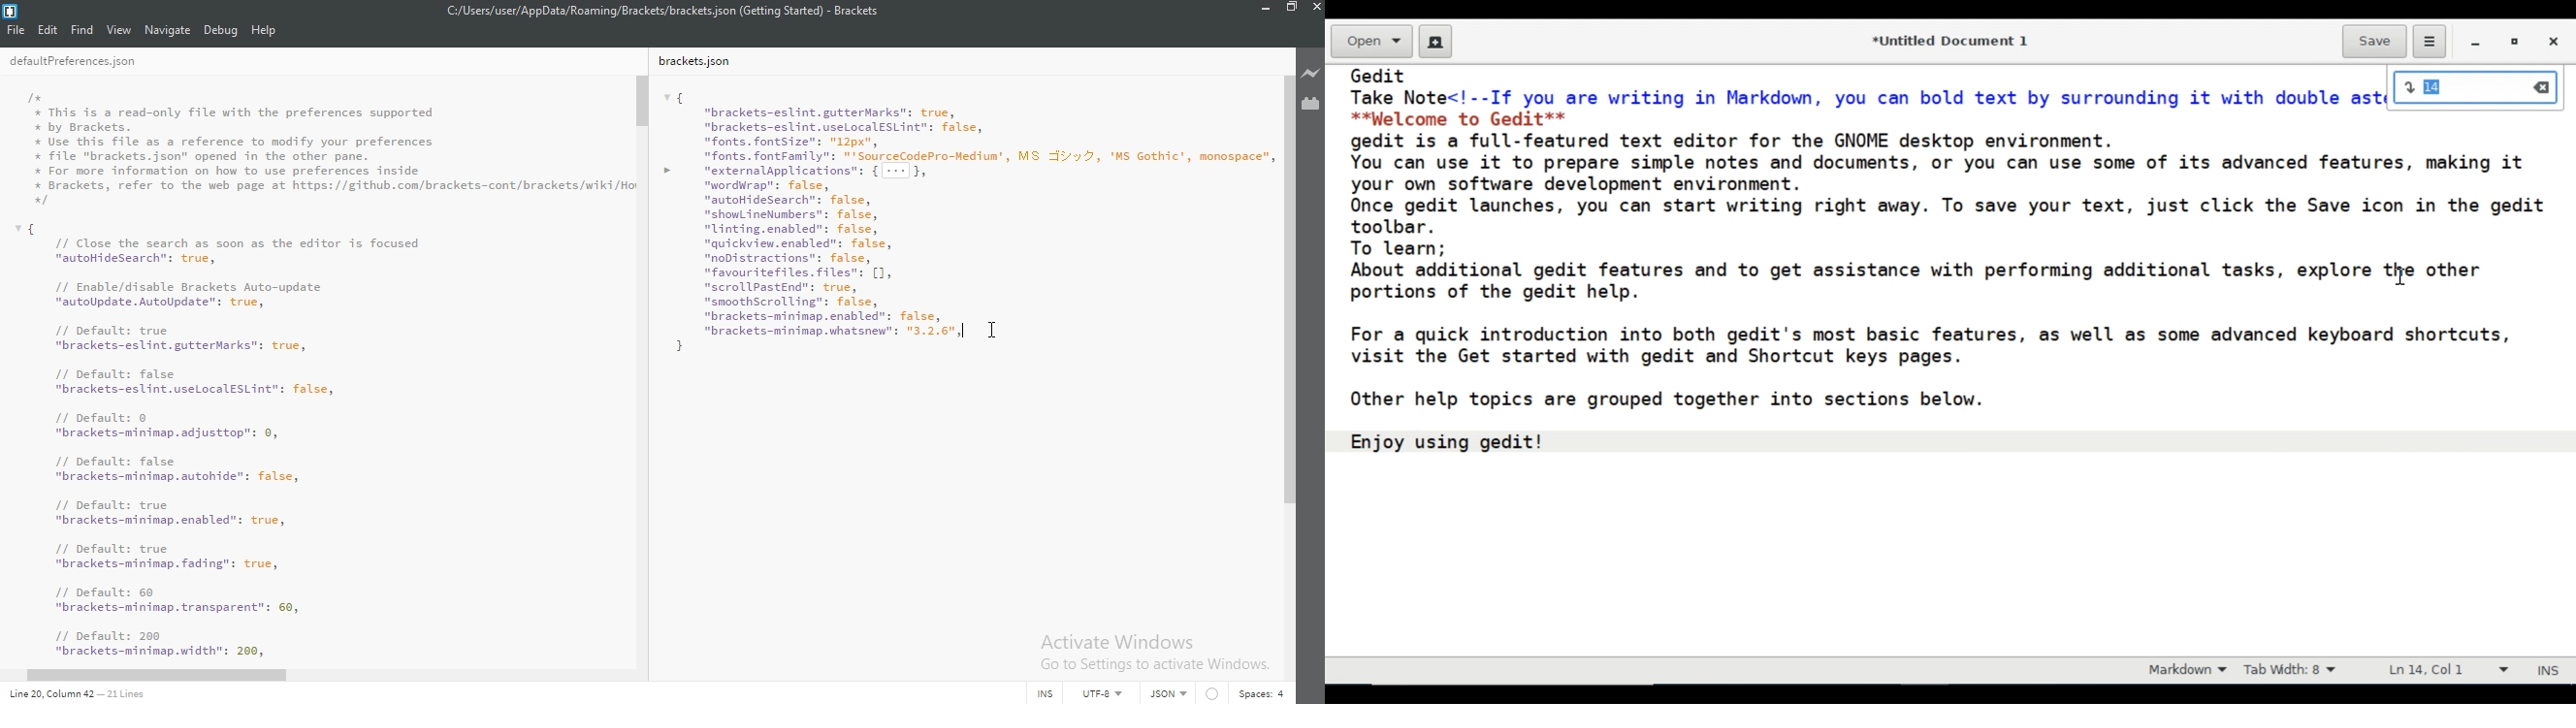 This screenshot has height=728, width=2576. What do you see at coordinates (997, 328) in the screenshot?
I see `cursor` at bounding box center [997, 328].